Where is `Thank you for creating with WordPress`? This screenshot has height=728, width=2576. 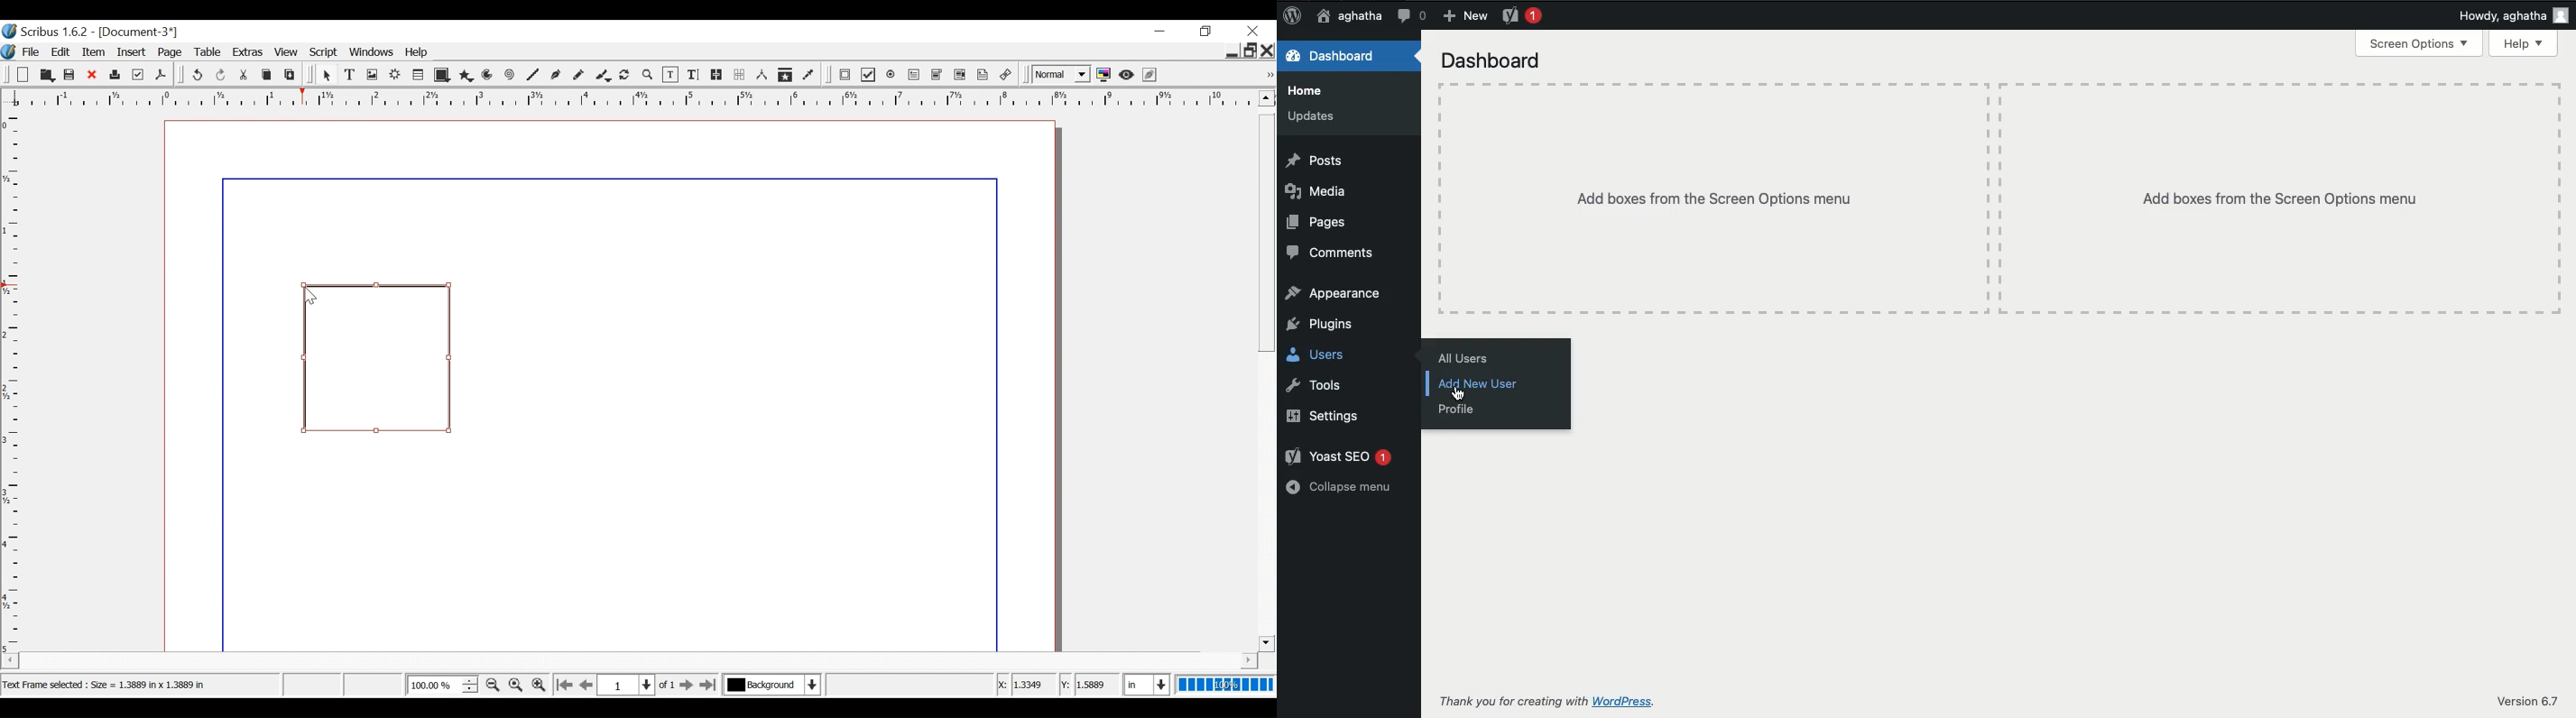 Thank you for creating with WordPress is located at coordinates (1556, 700).